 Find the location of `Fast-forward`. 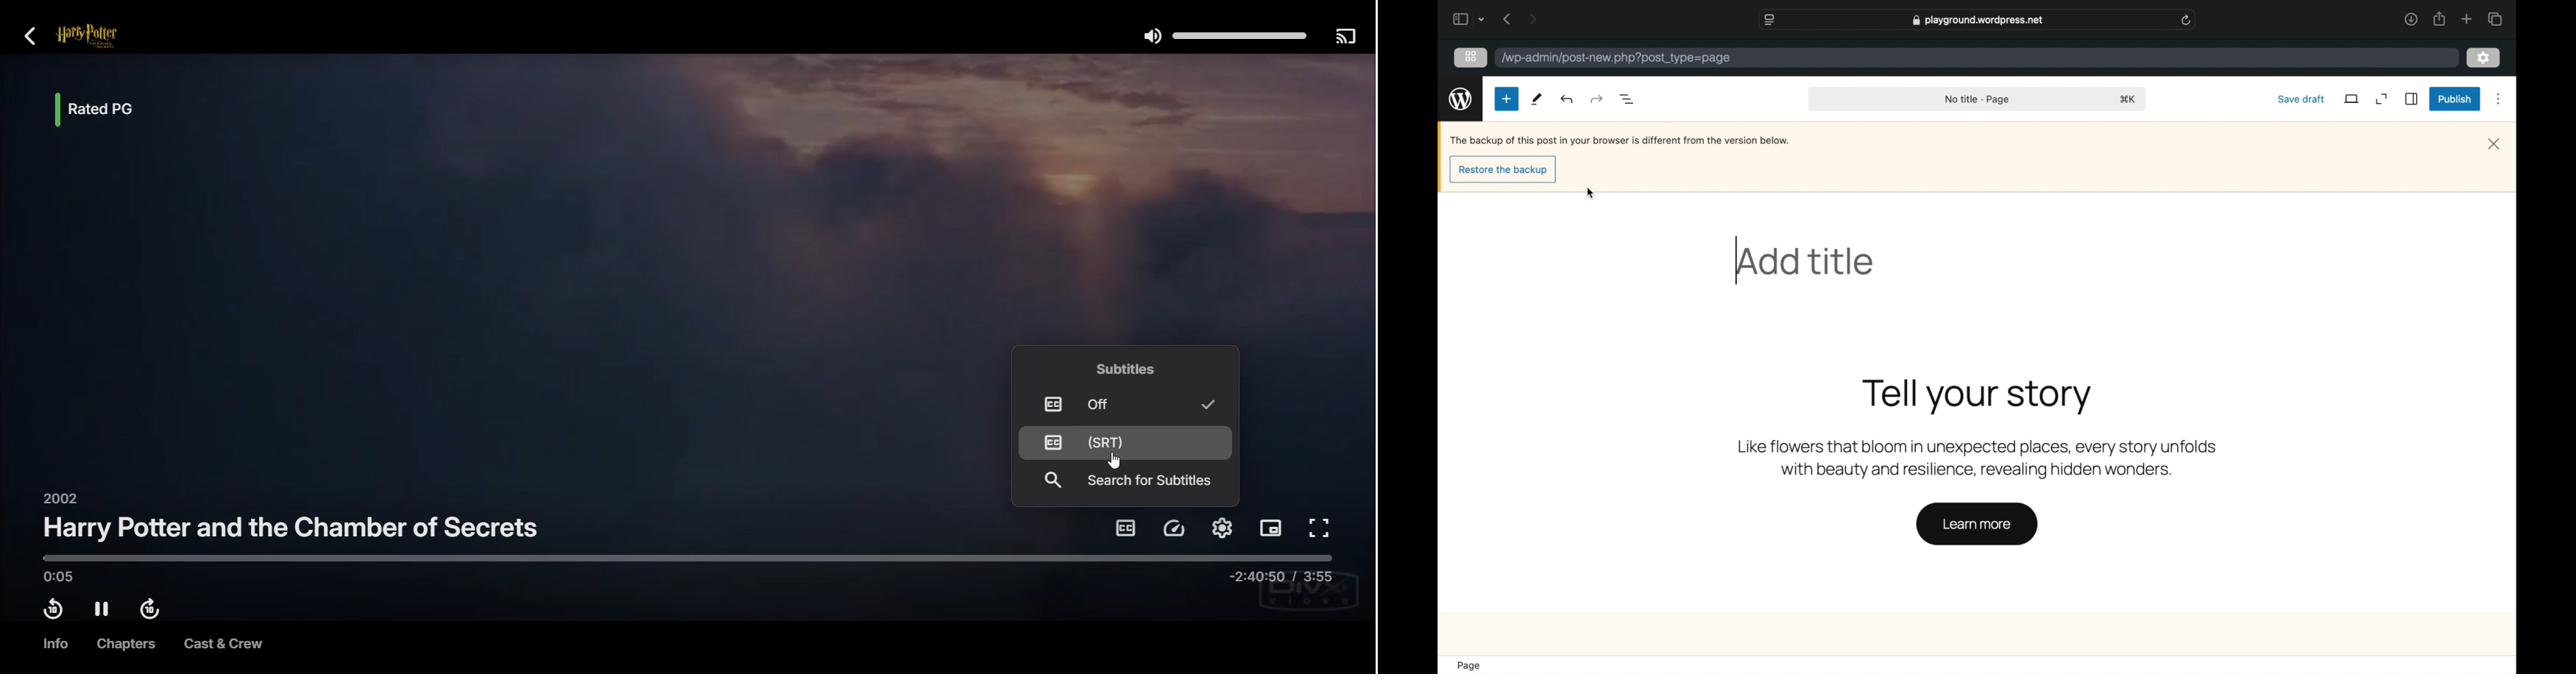

Fast-forward is located at coordinates (153, 611).